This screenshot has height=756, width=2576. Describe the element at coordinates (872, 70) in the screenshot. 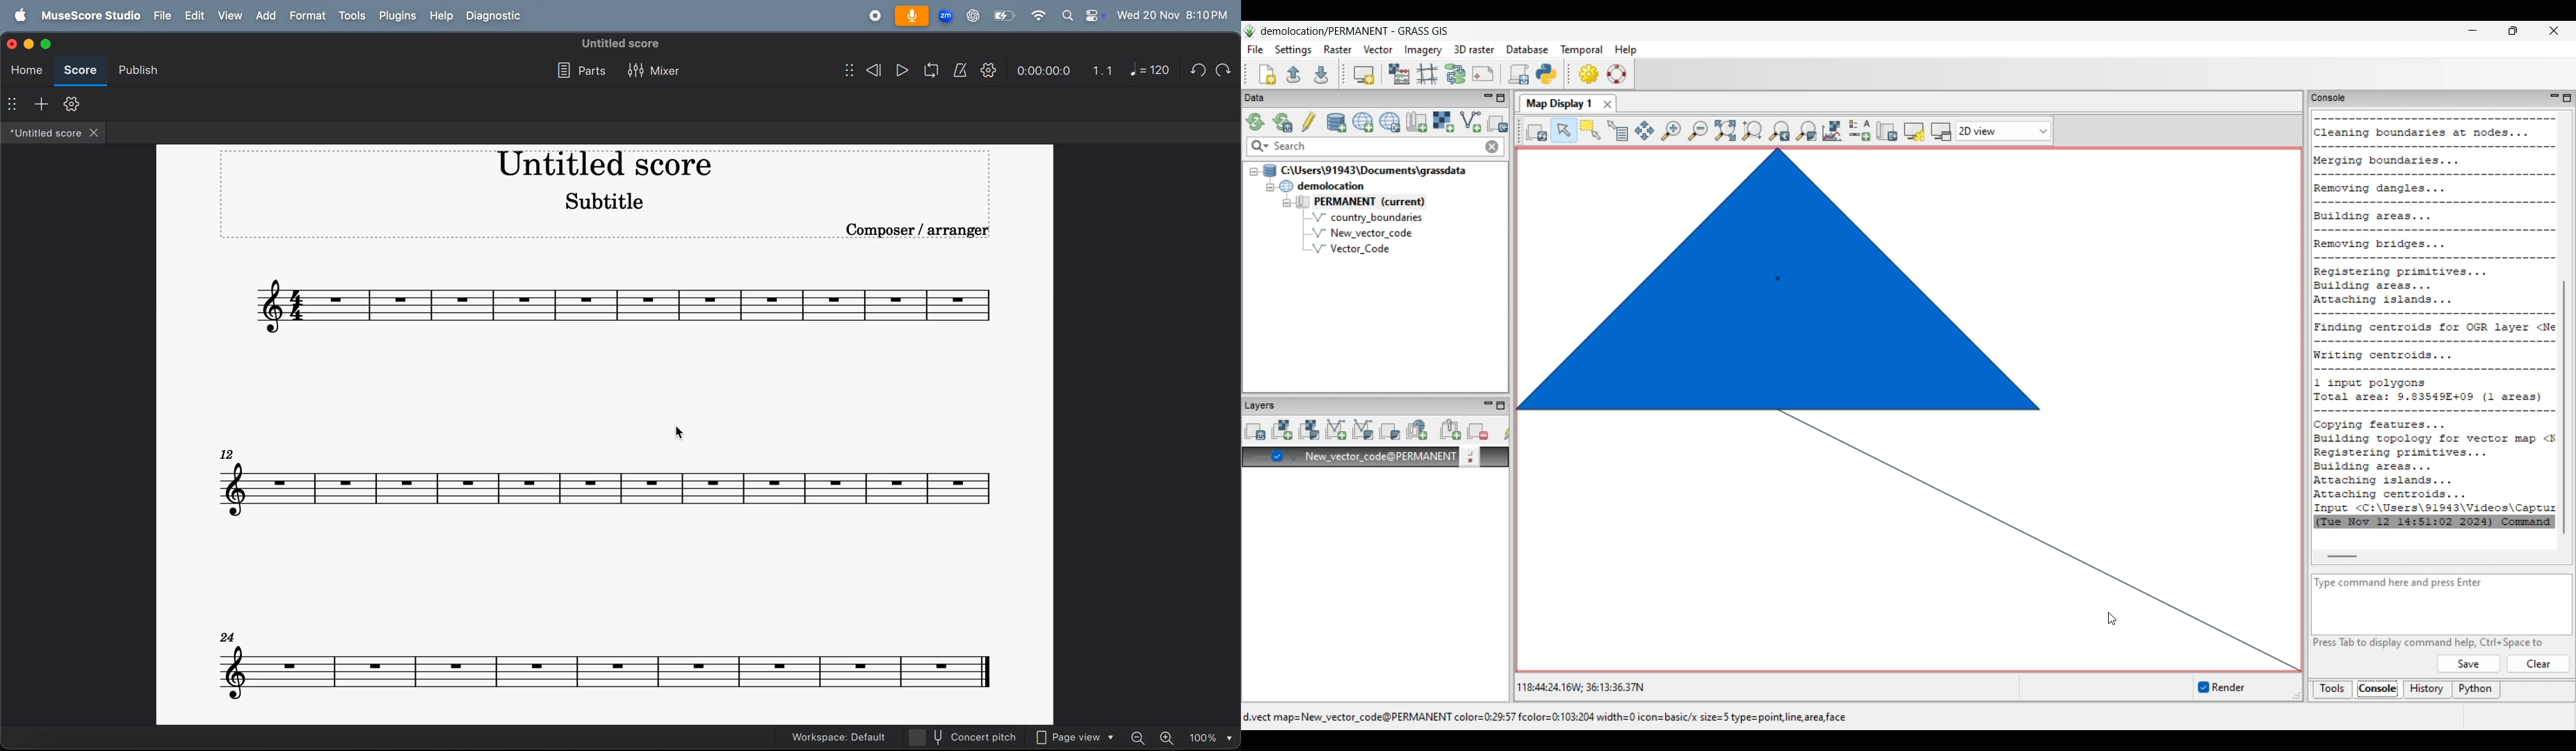

I see `rewind` at that location.